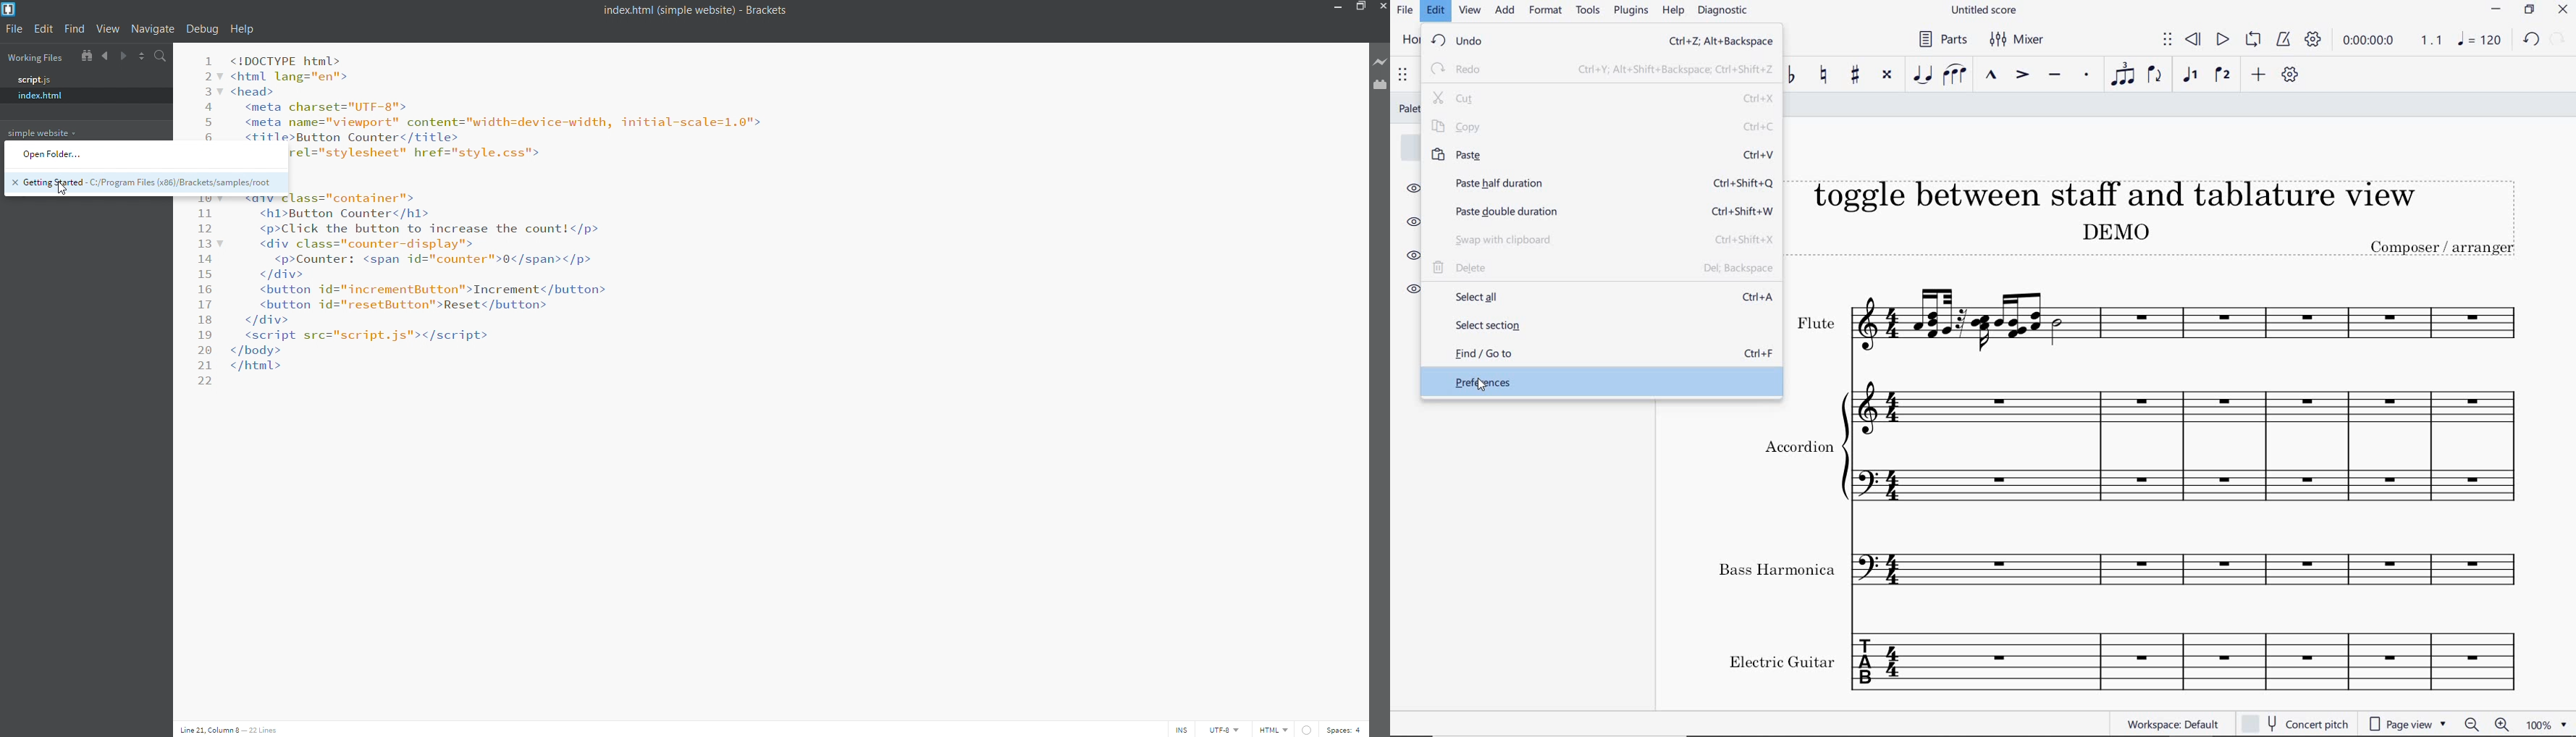  Describe the element at coordinates (2371, 42) in the screenshot. I see `playback time` at that location.